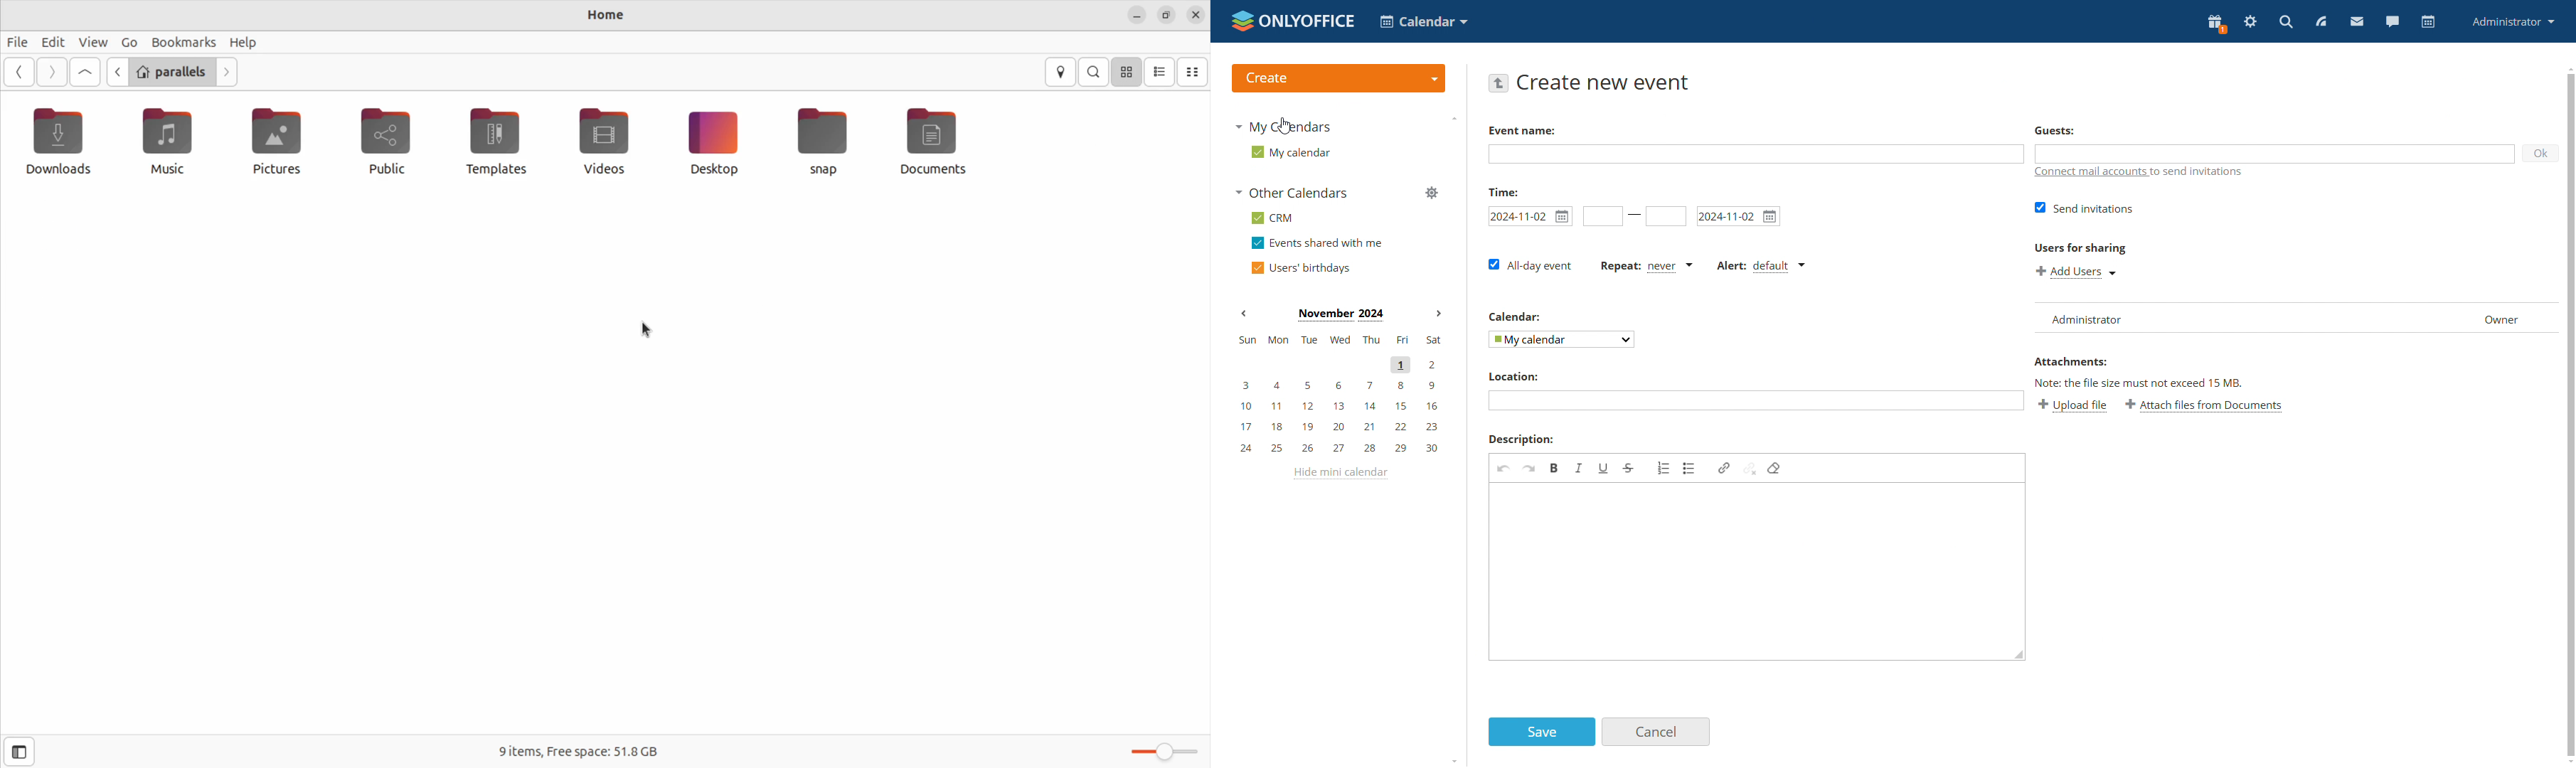 This screenshot has width=2576, height=784. Describe the element at coordinates (90, 41) in the screenshot. I see `view` at that location.